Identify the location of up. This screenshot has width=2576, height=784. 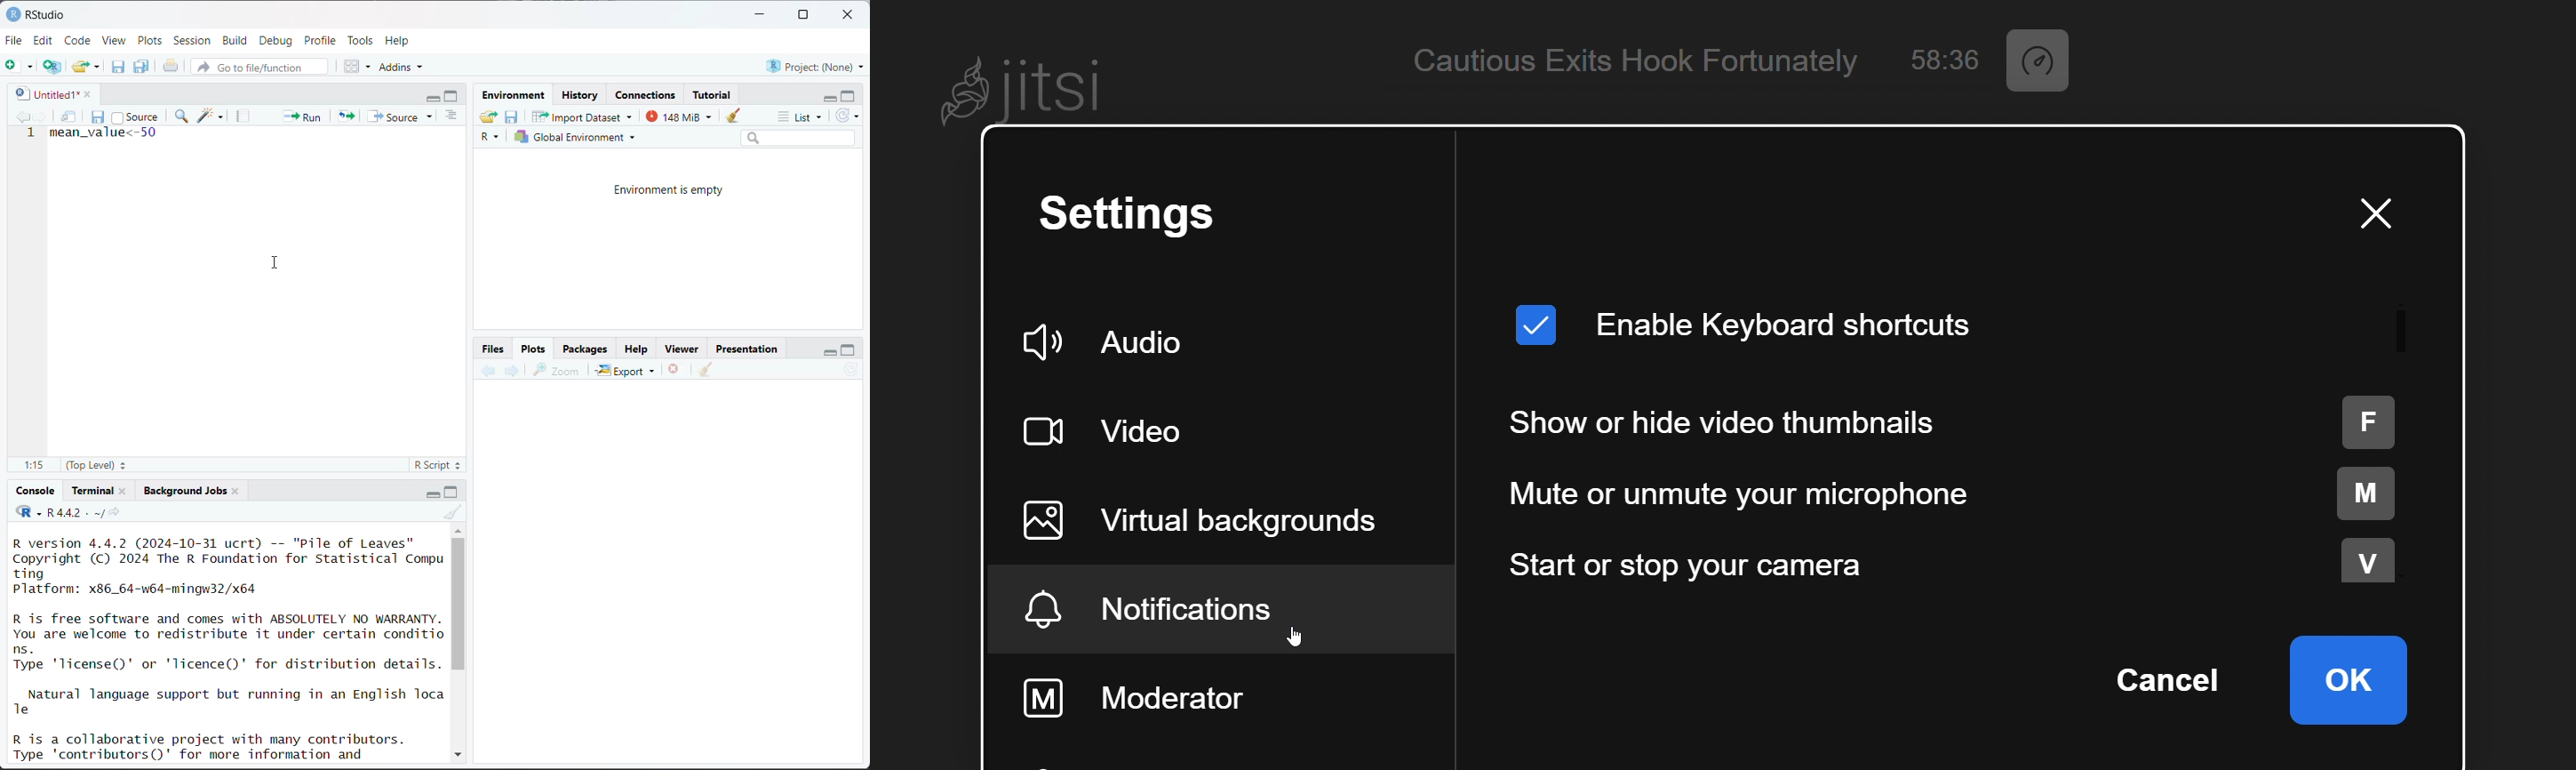
(458, 529).